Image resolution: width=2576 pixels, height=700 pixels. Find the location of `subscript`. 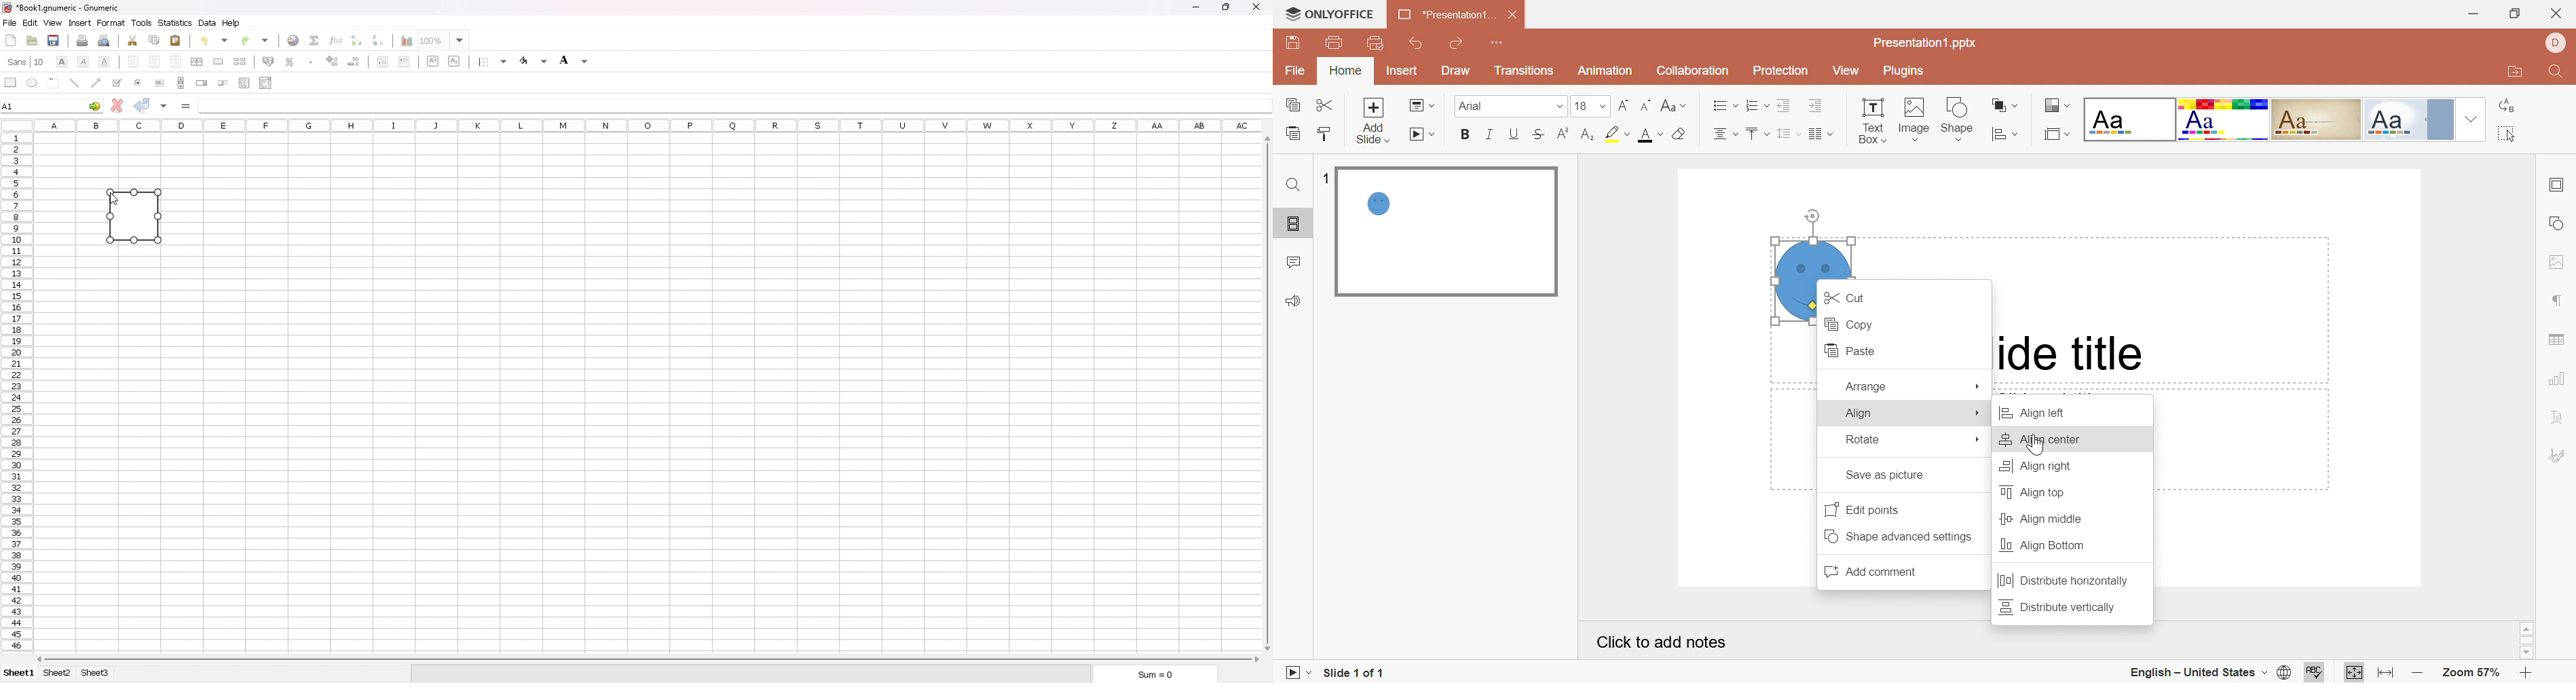

subscript is located at coordinates (455, 60).